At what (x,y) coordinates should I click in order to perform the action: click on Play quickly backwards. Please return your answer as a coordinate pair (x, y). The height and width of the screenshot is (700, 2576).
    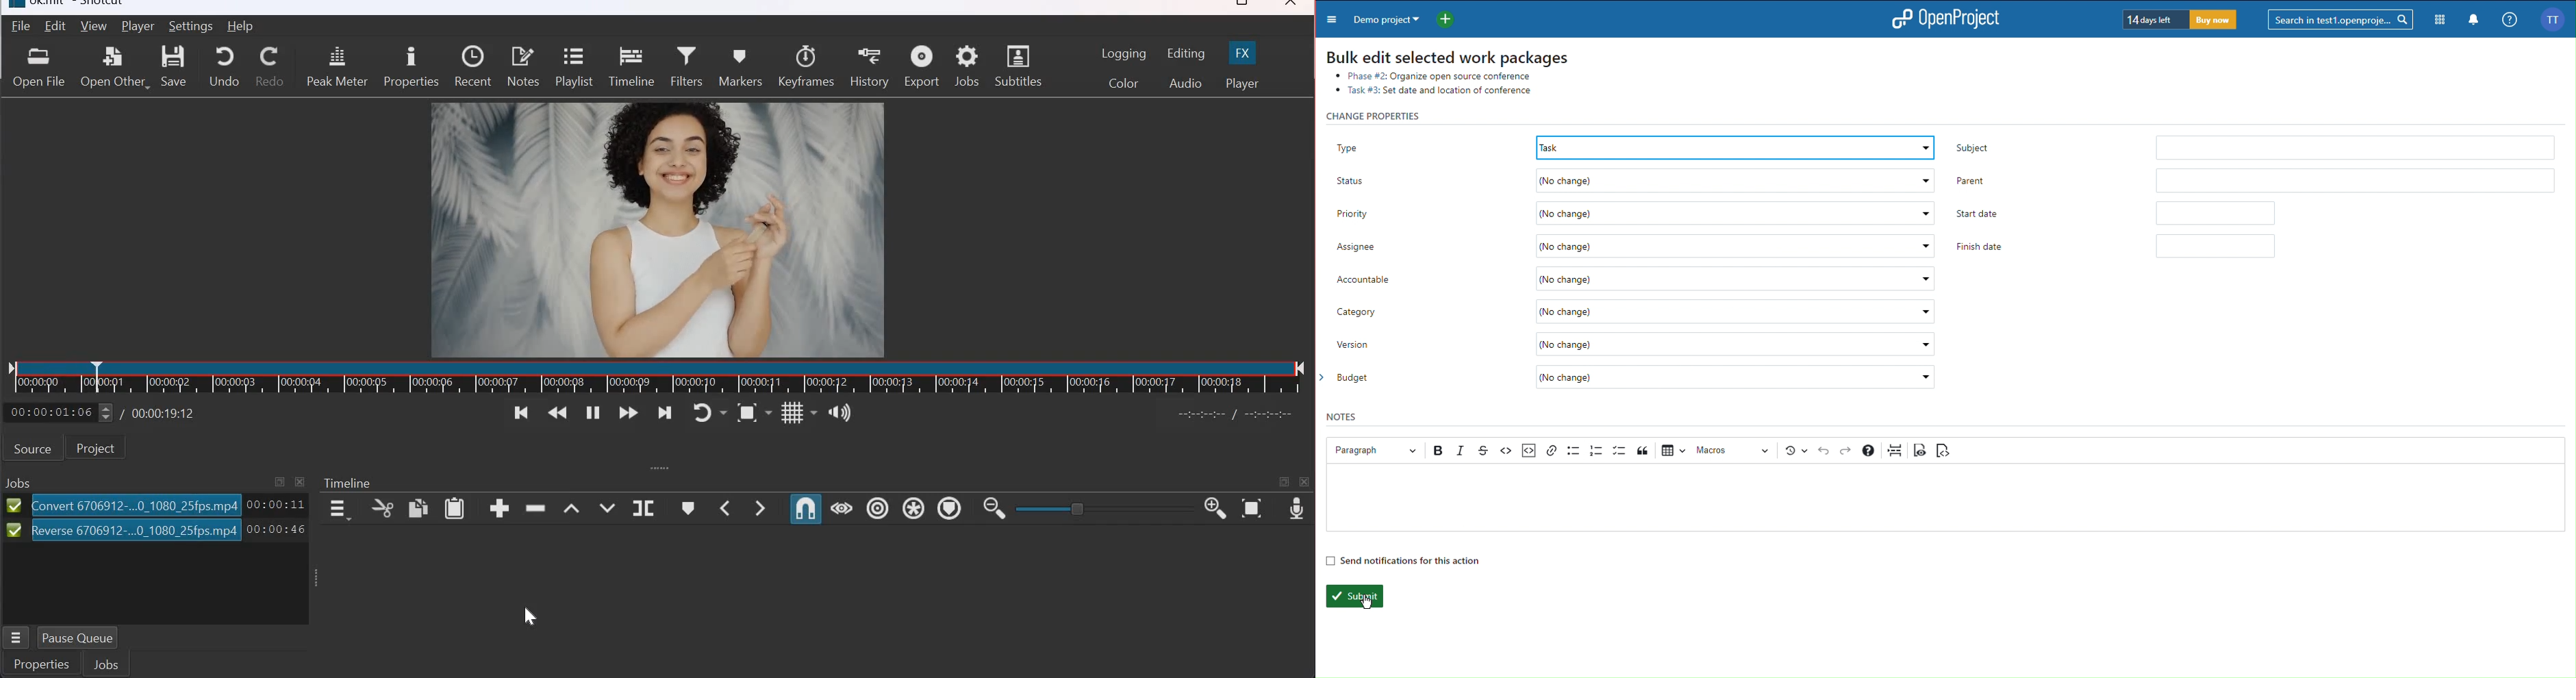
    Looking at the image, I should click on (559, 414).